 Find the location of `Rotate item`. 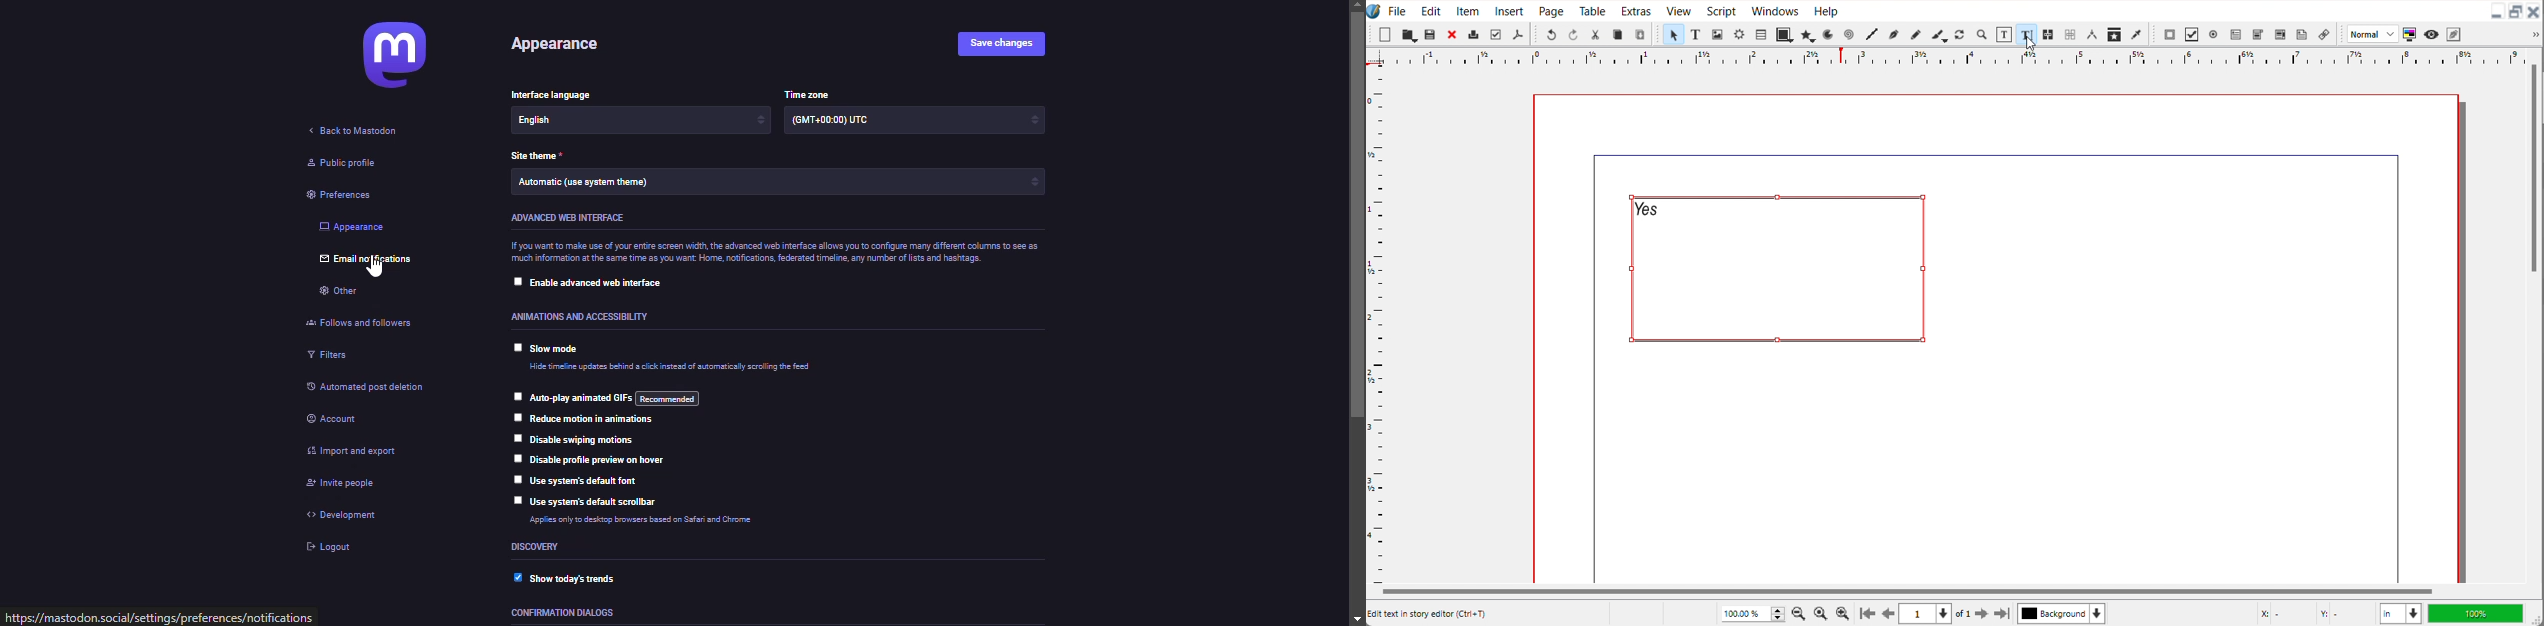

Rotate item is located at coordinates (1960, 35).